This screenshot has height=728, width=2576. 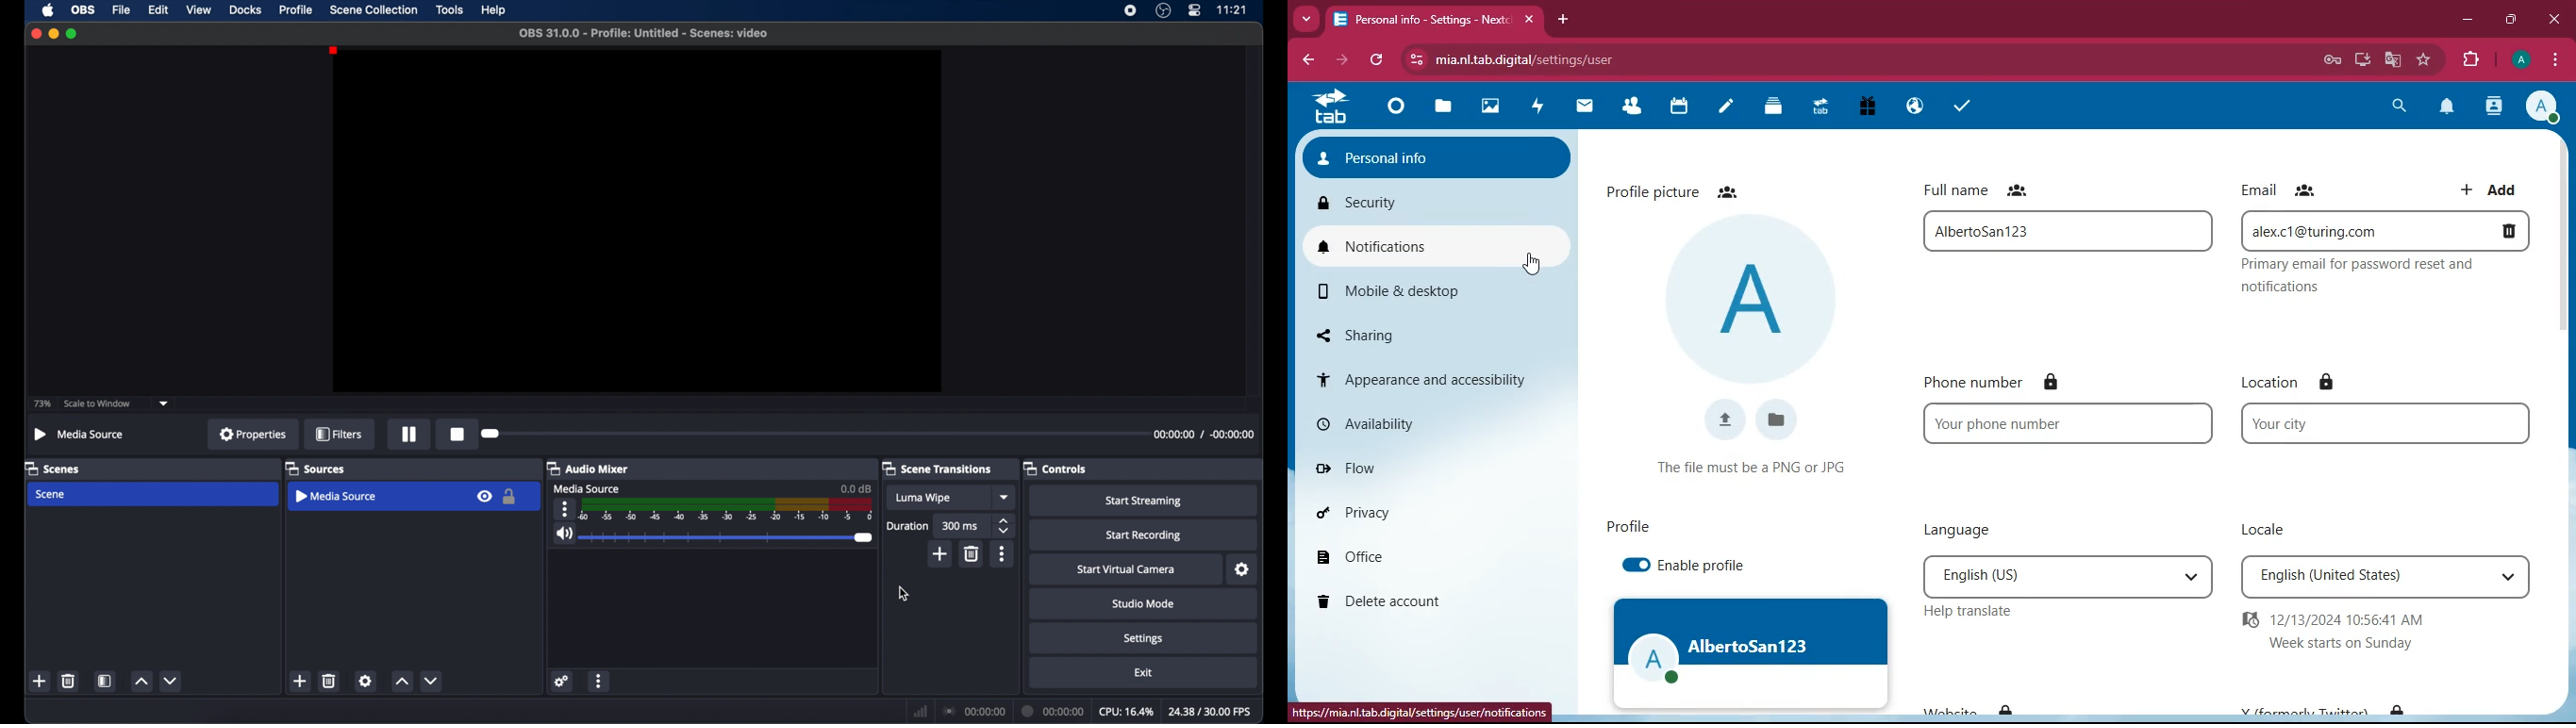 What do you see at coordinates (923, 498) in the screenshot?
I see `luma wipe` at bounding box center [923, 498].